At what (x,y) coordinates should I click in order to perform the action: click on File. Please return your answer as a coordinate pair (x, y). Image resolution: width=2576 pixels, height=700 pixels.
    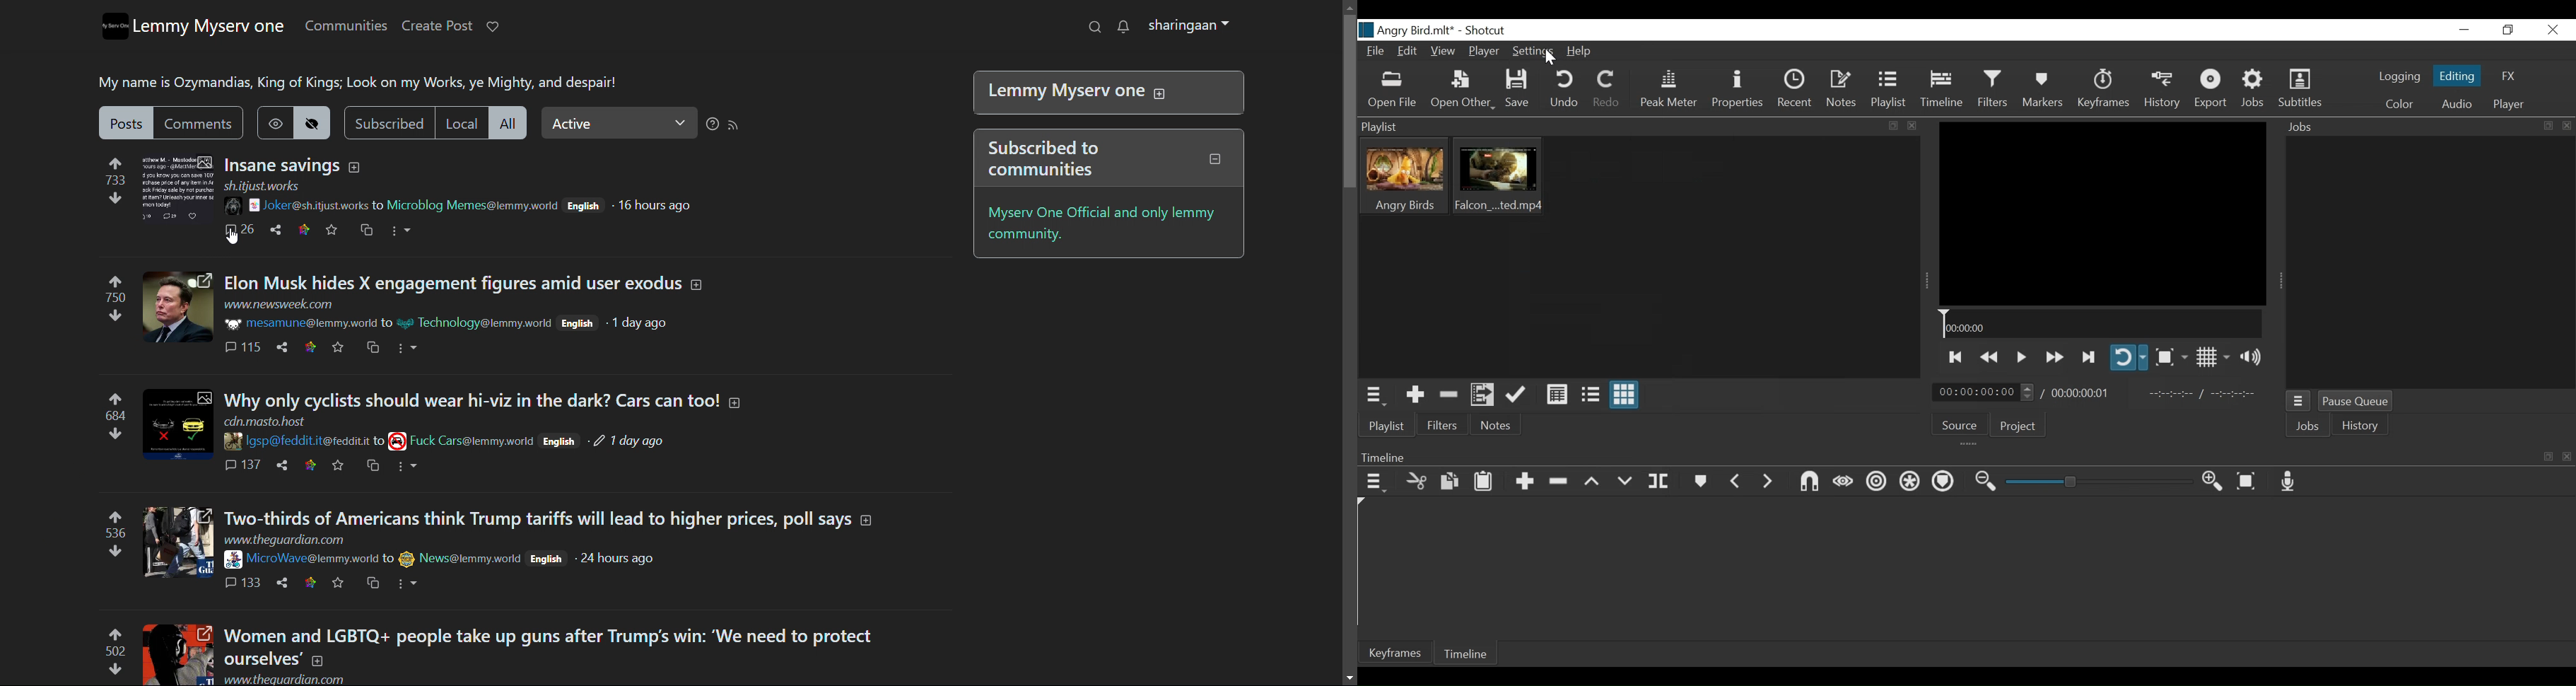
    Looking at the image, I should click on (1376, 51).